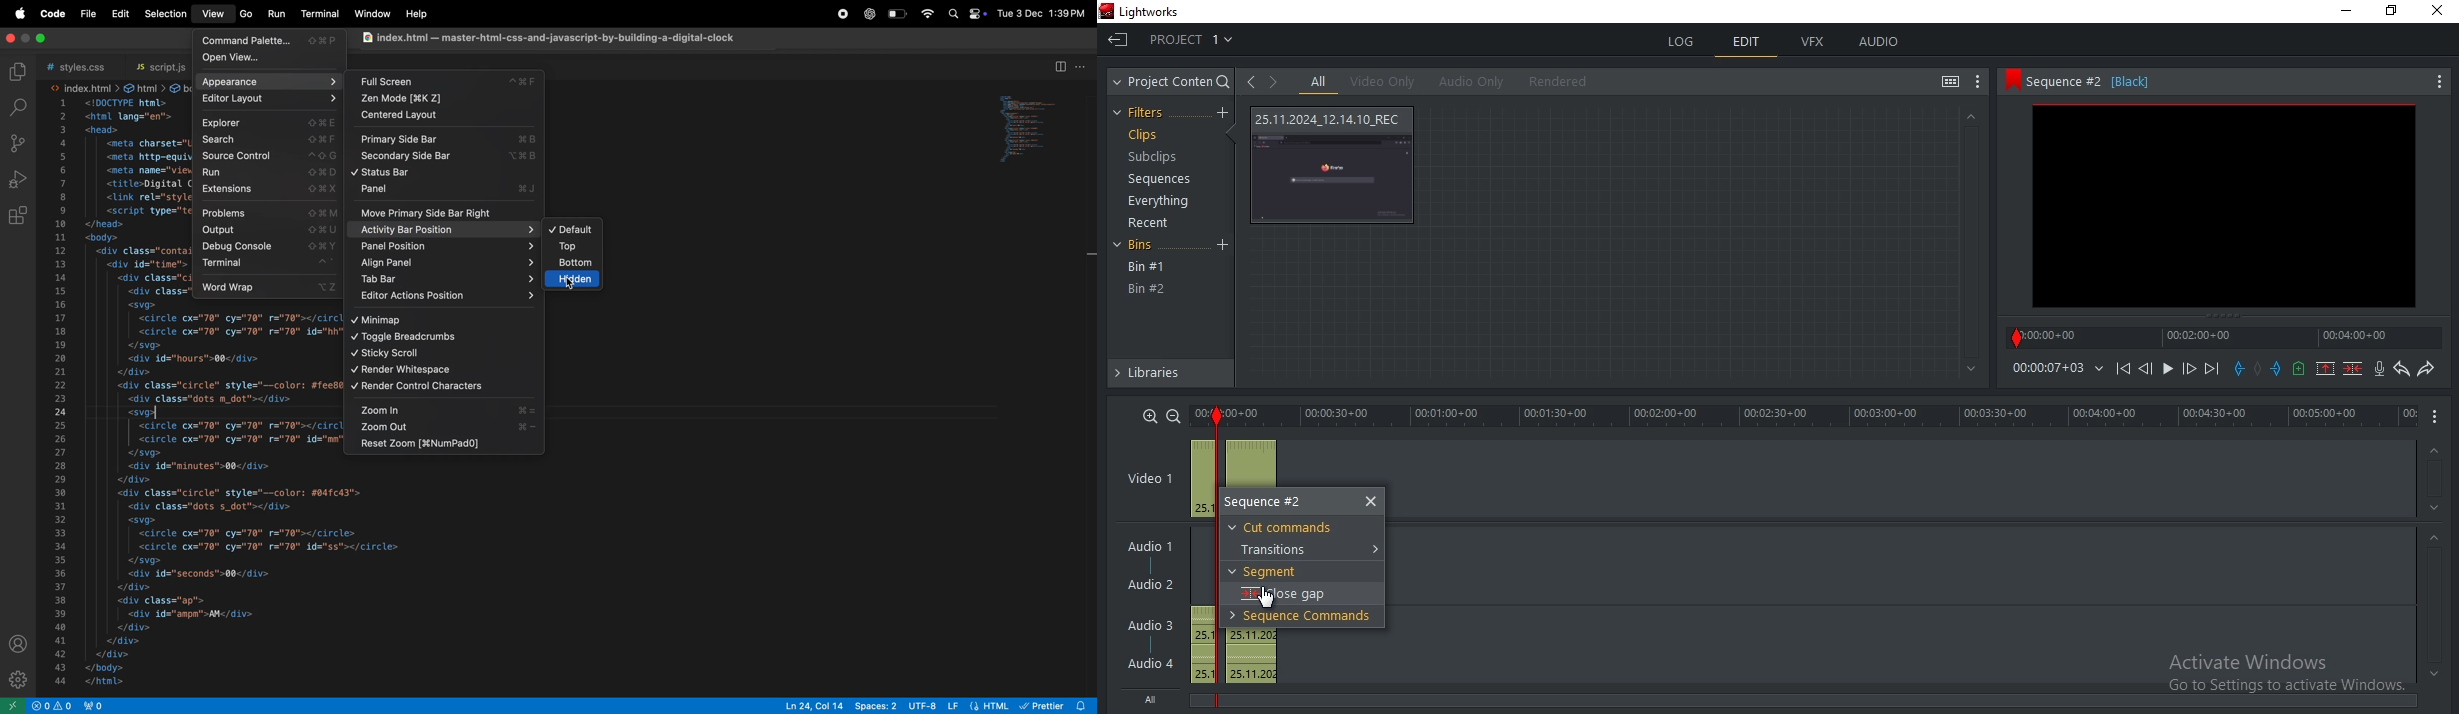 This screenshot has width=2464, height=728. What do you see at coordinates (1037, 133) in the screenshot?
I see `preview window` at bounding box center [1037, 133].